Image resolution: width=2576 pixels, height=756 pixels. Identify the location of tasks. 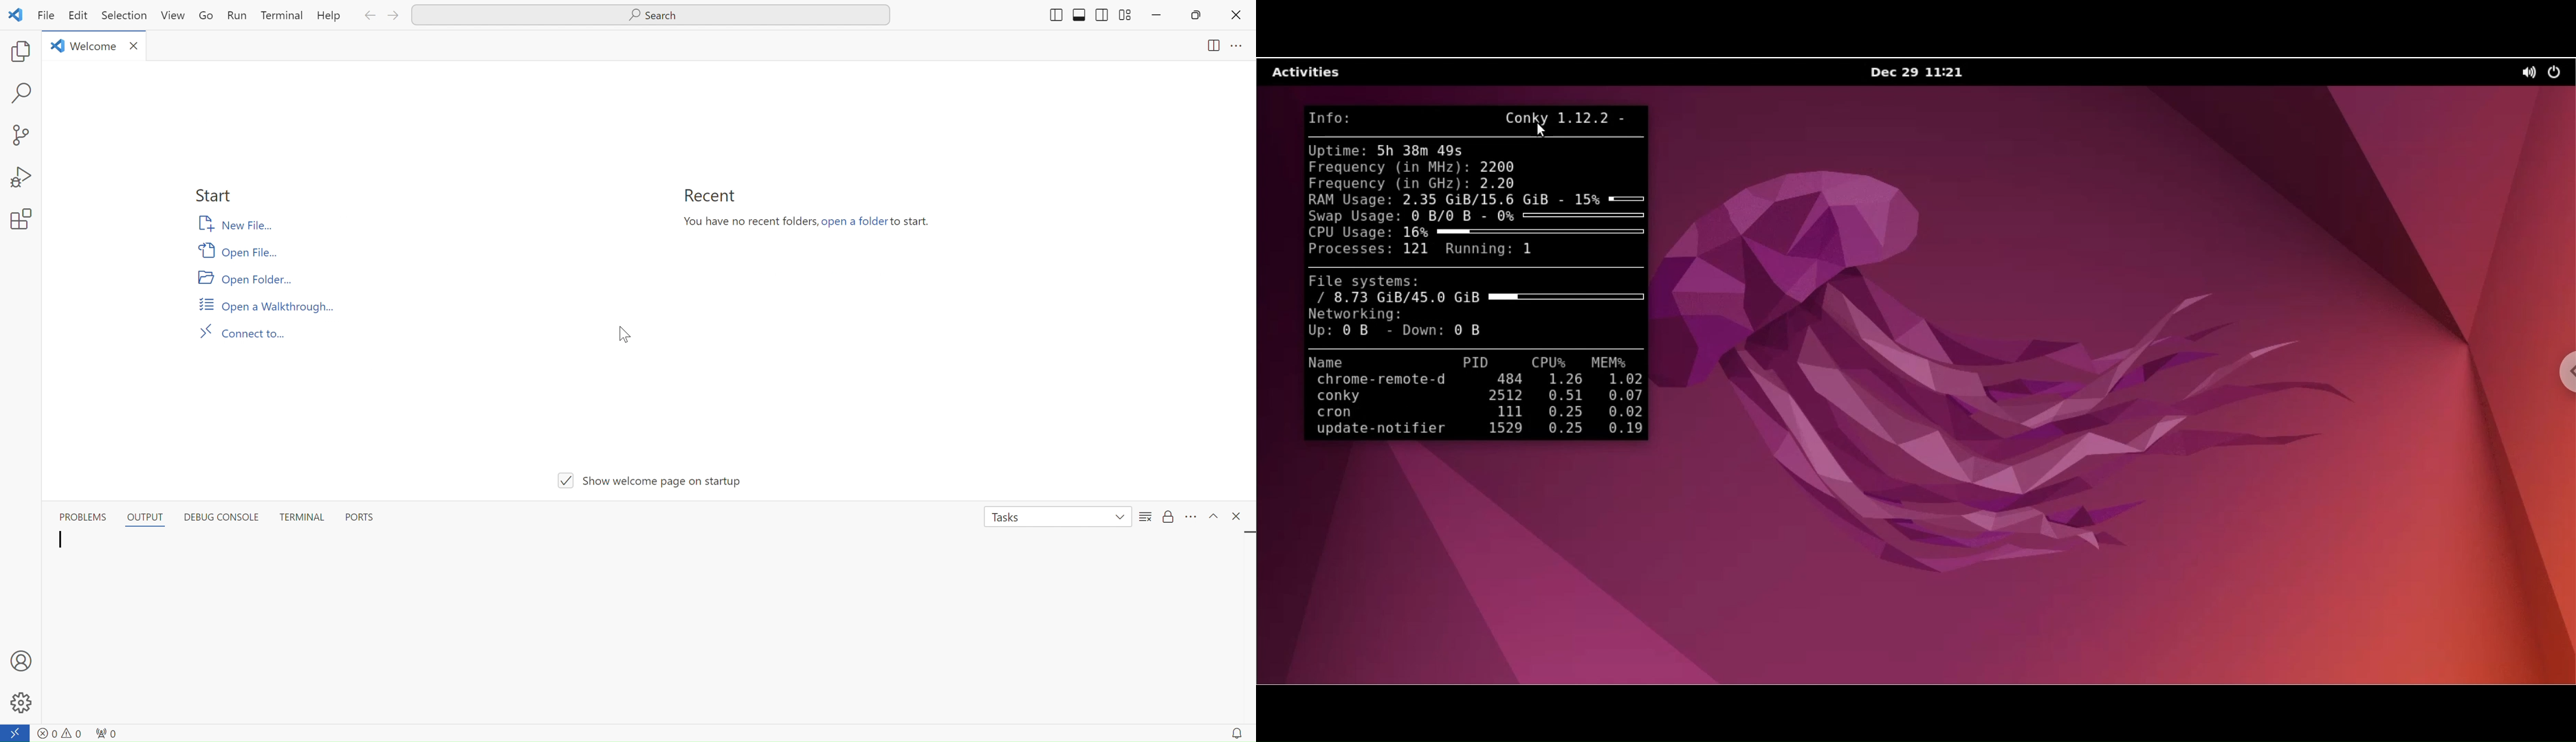
(1052, 521).